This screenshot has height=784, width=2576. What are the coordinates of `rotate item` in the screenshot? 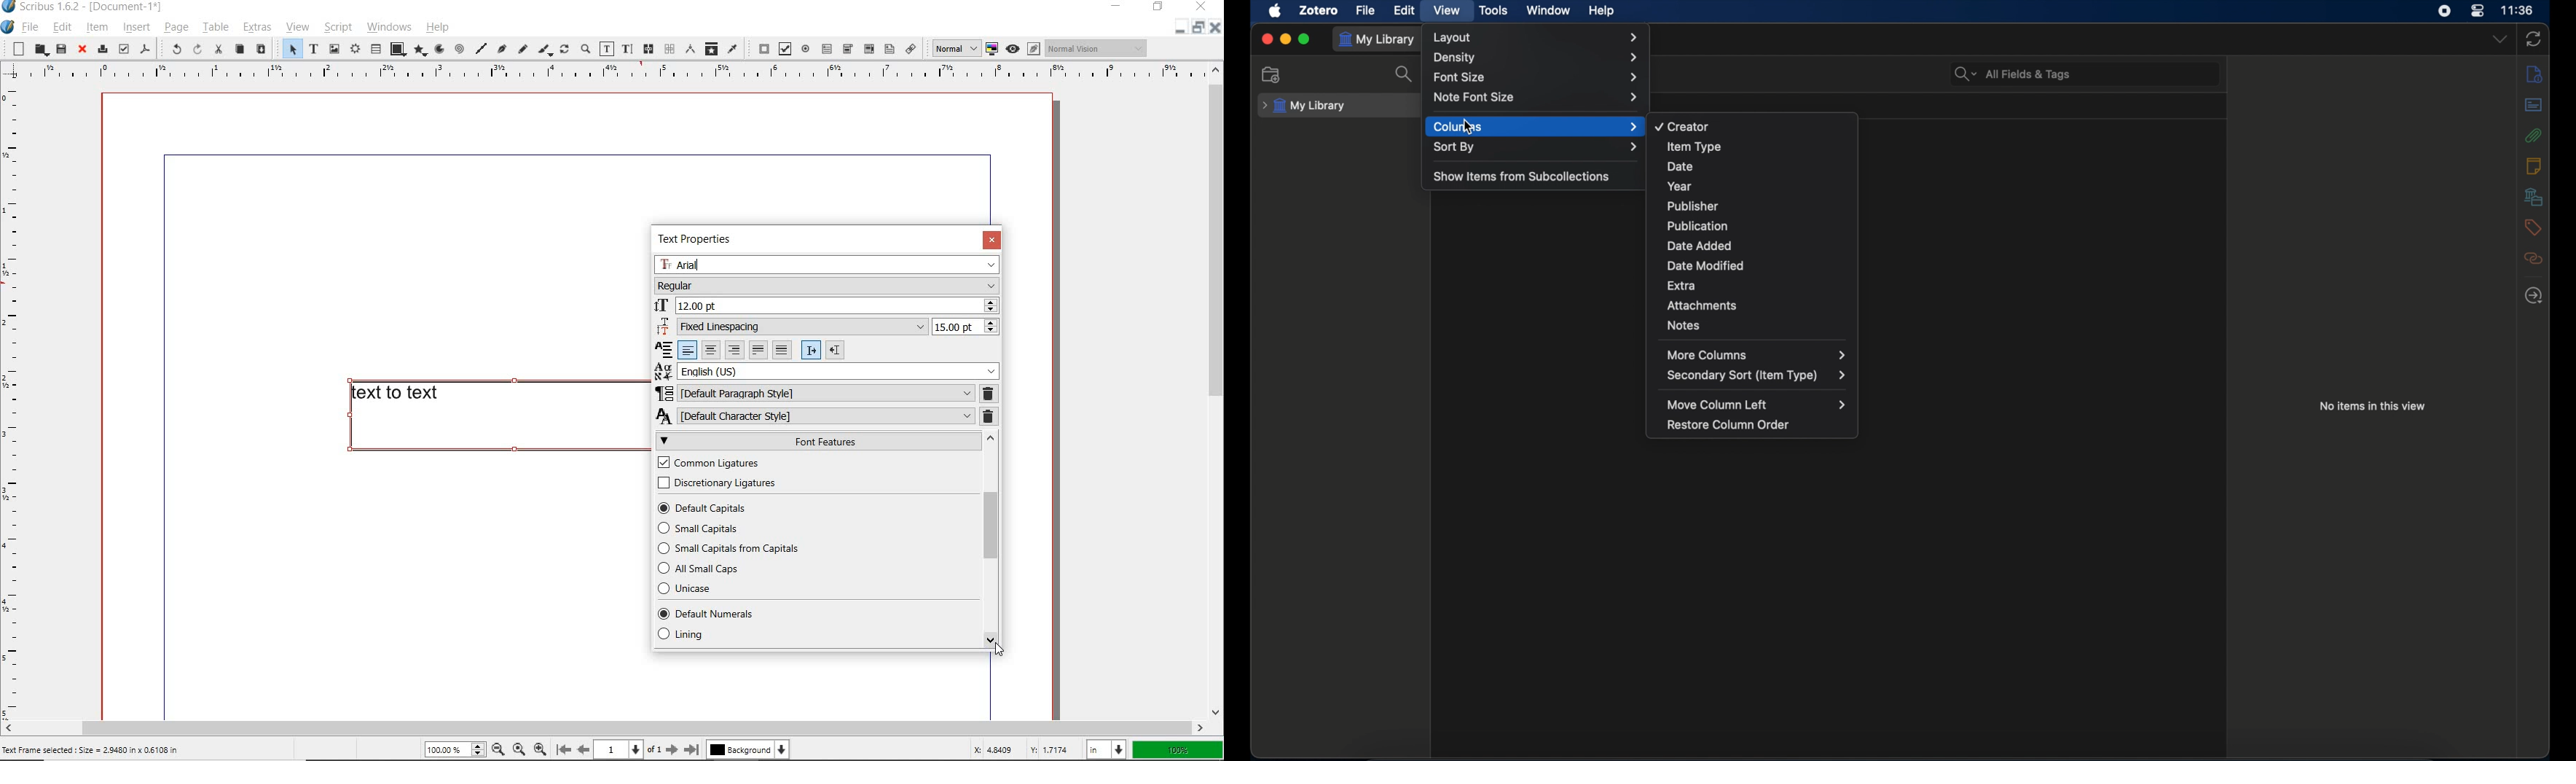 It's located at (565, 50).